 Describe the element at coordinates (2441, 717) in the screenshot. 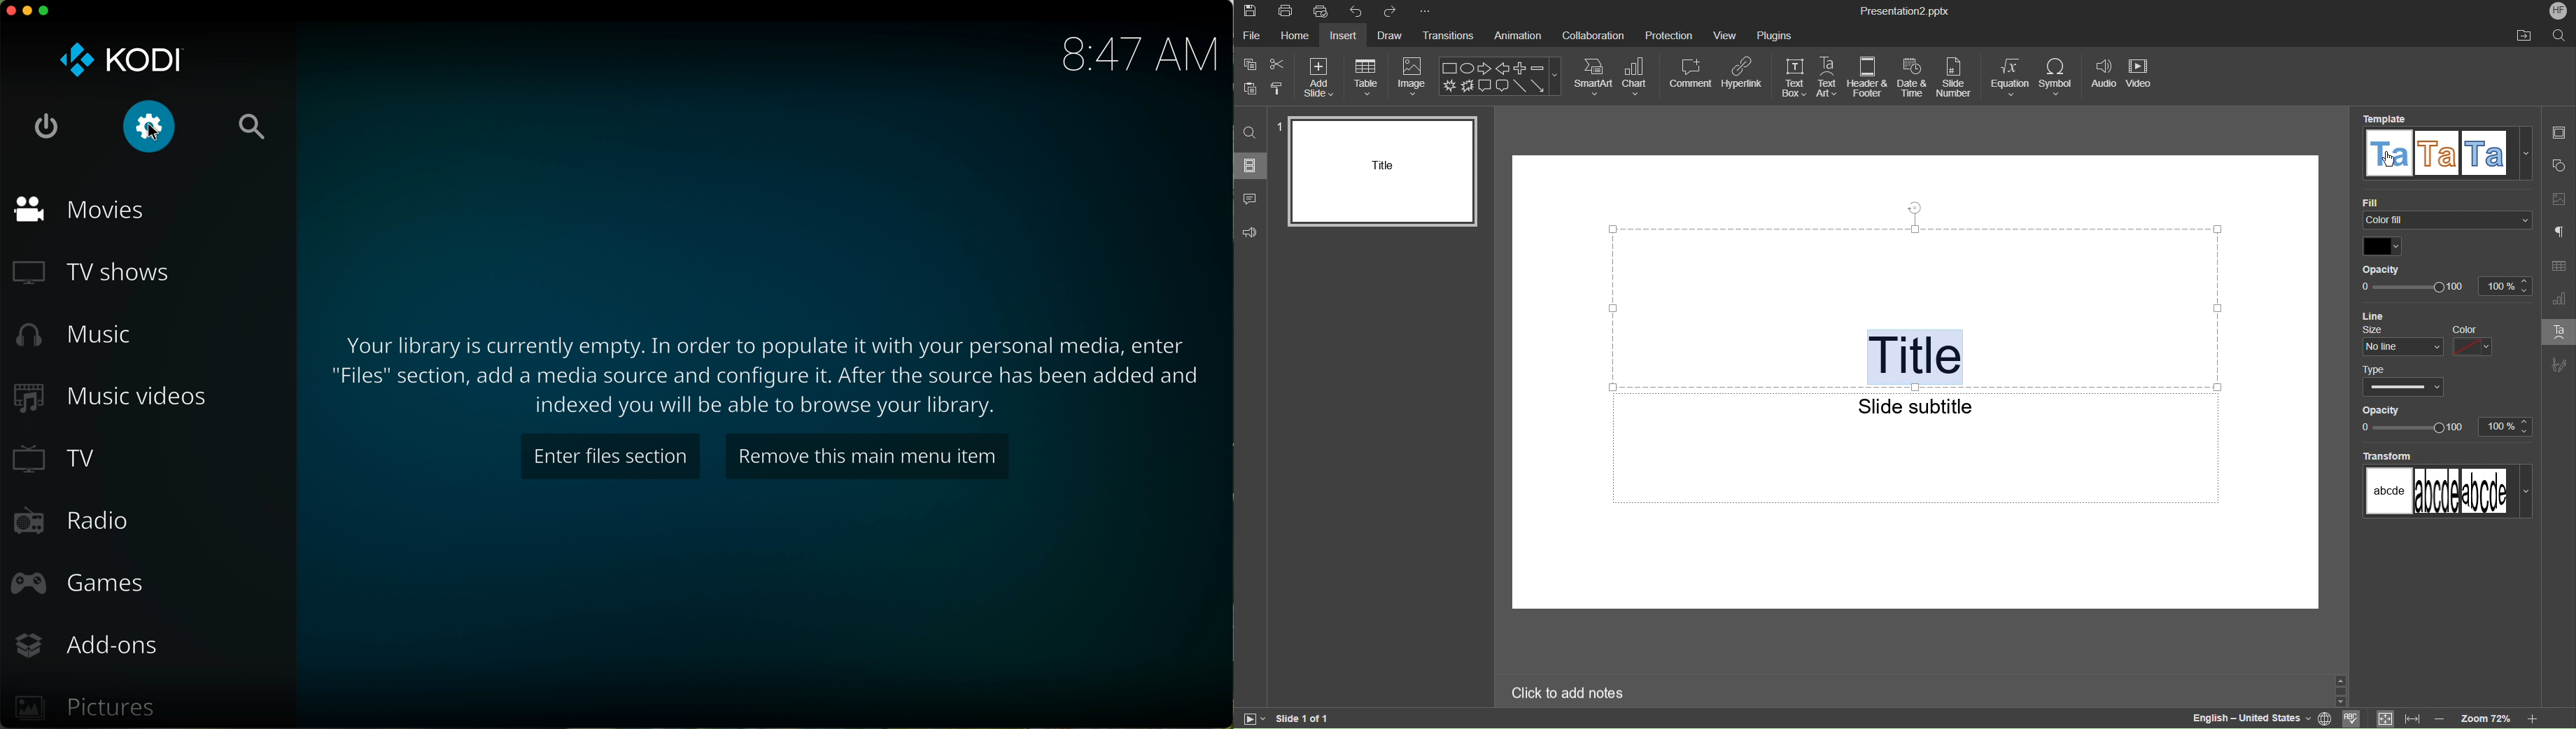

I see `zoom out` at that location.